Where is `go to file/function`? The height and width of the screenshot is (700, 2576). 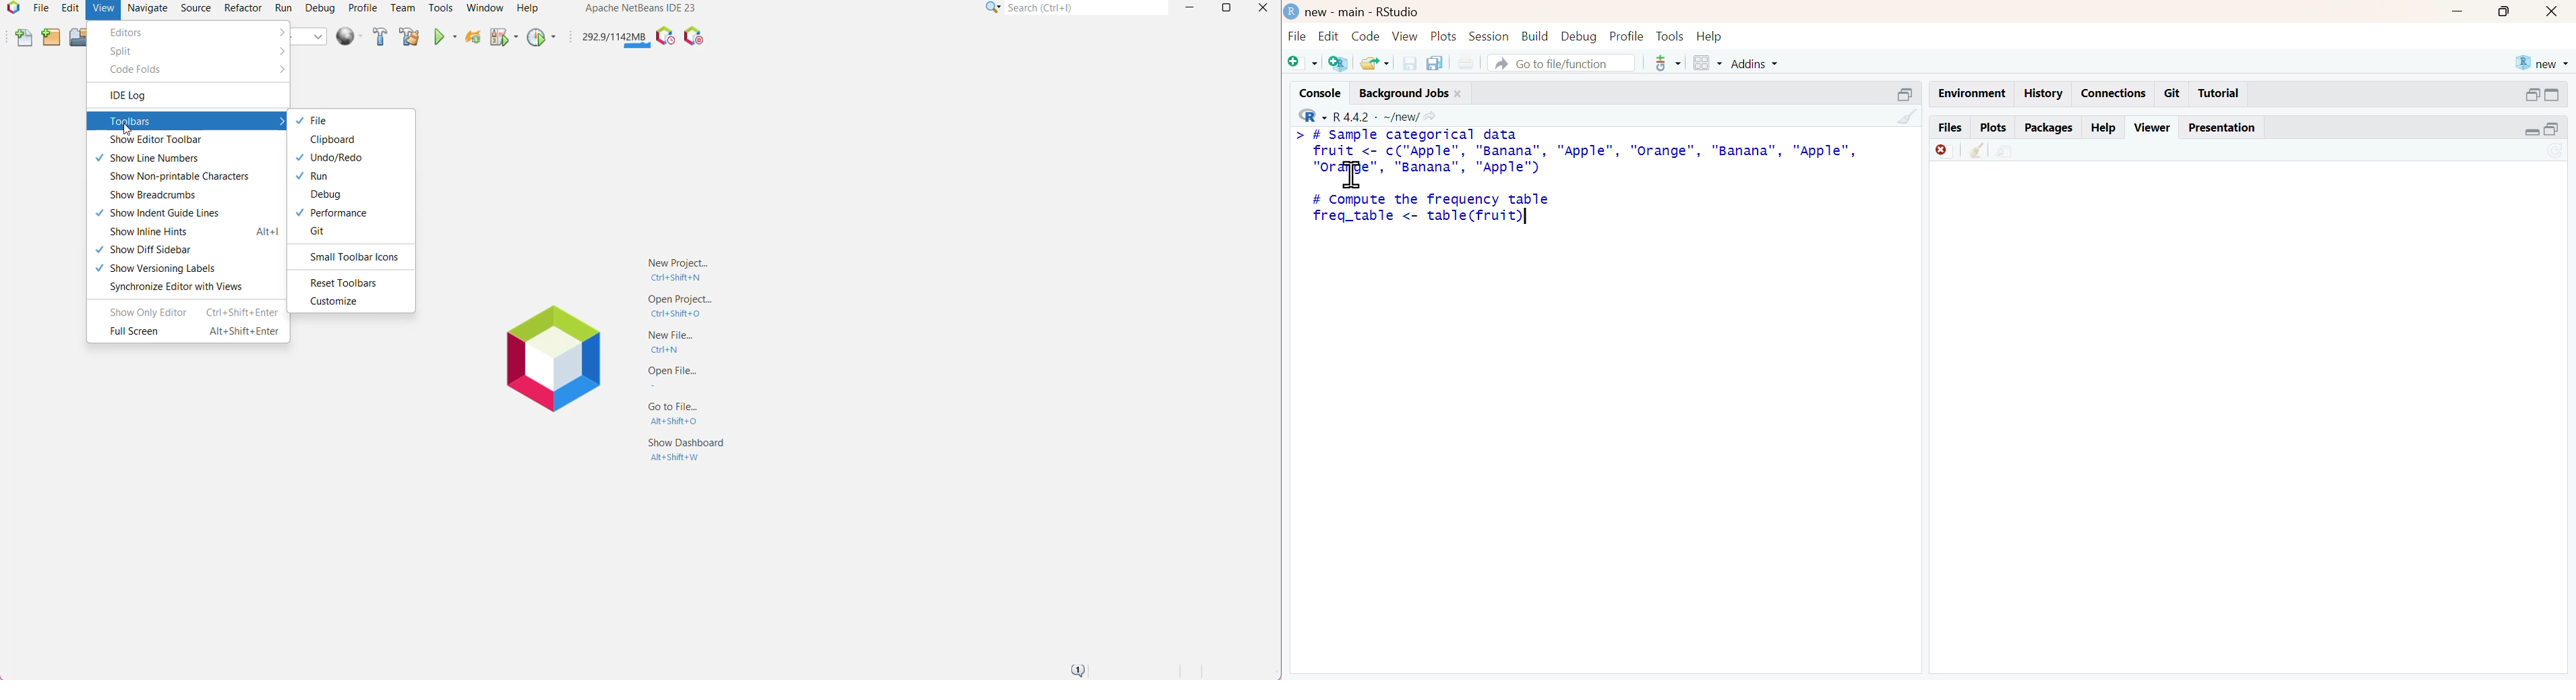
go to file/function is located at coordinates (1561, 63).